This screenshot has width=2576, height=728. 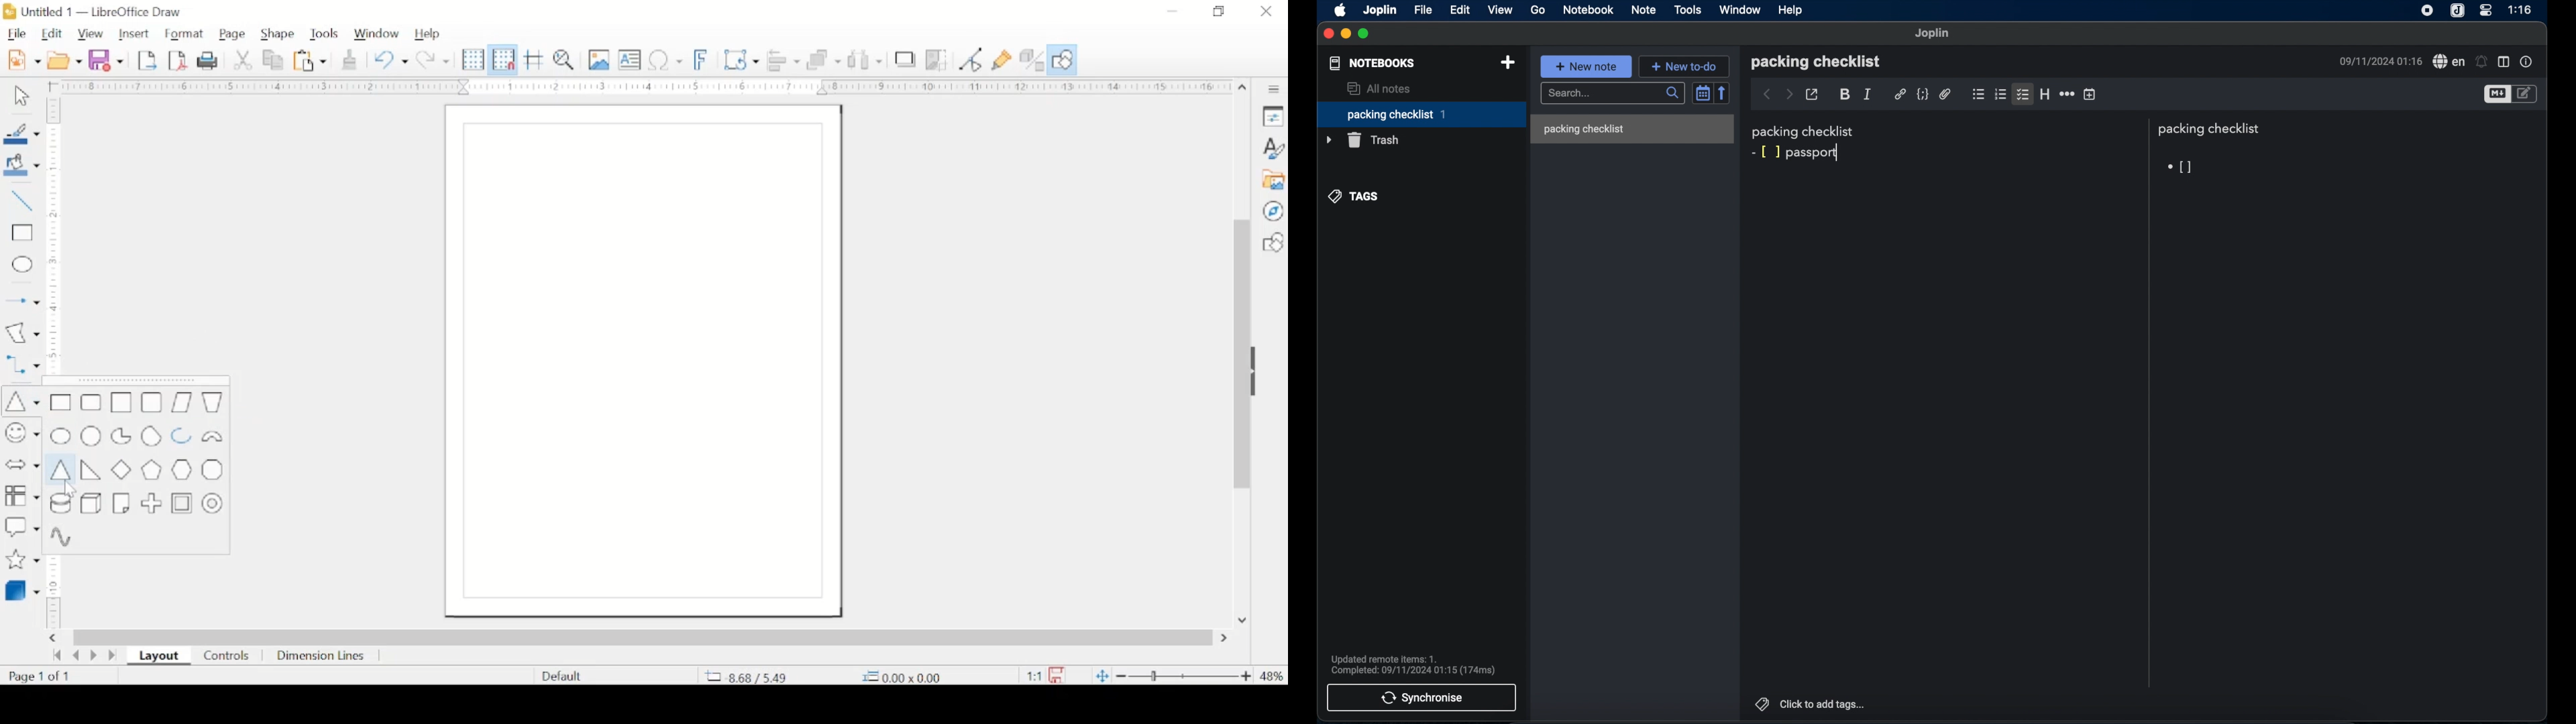 I want to click on spell check, so click(x=2449, y=62).